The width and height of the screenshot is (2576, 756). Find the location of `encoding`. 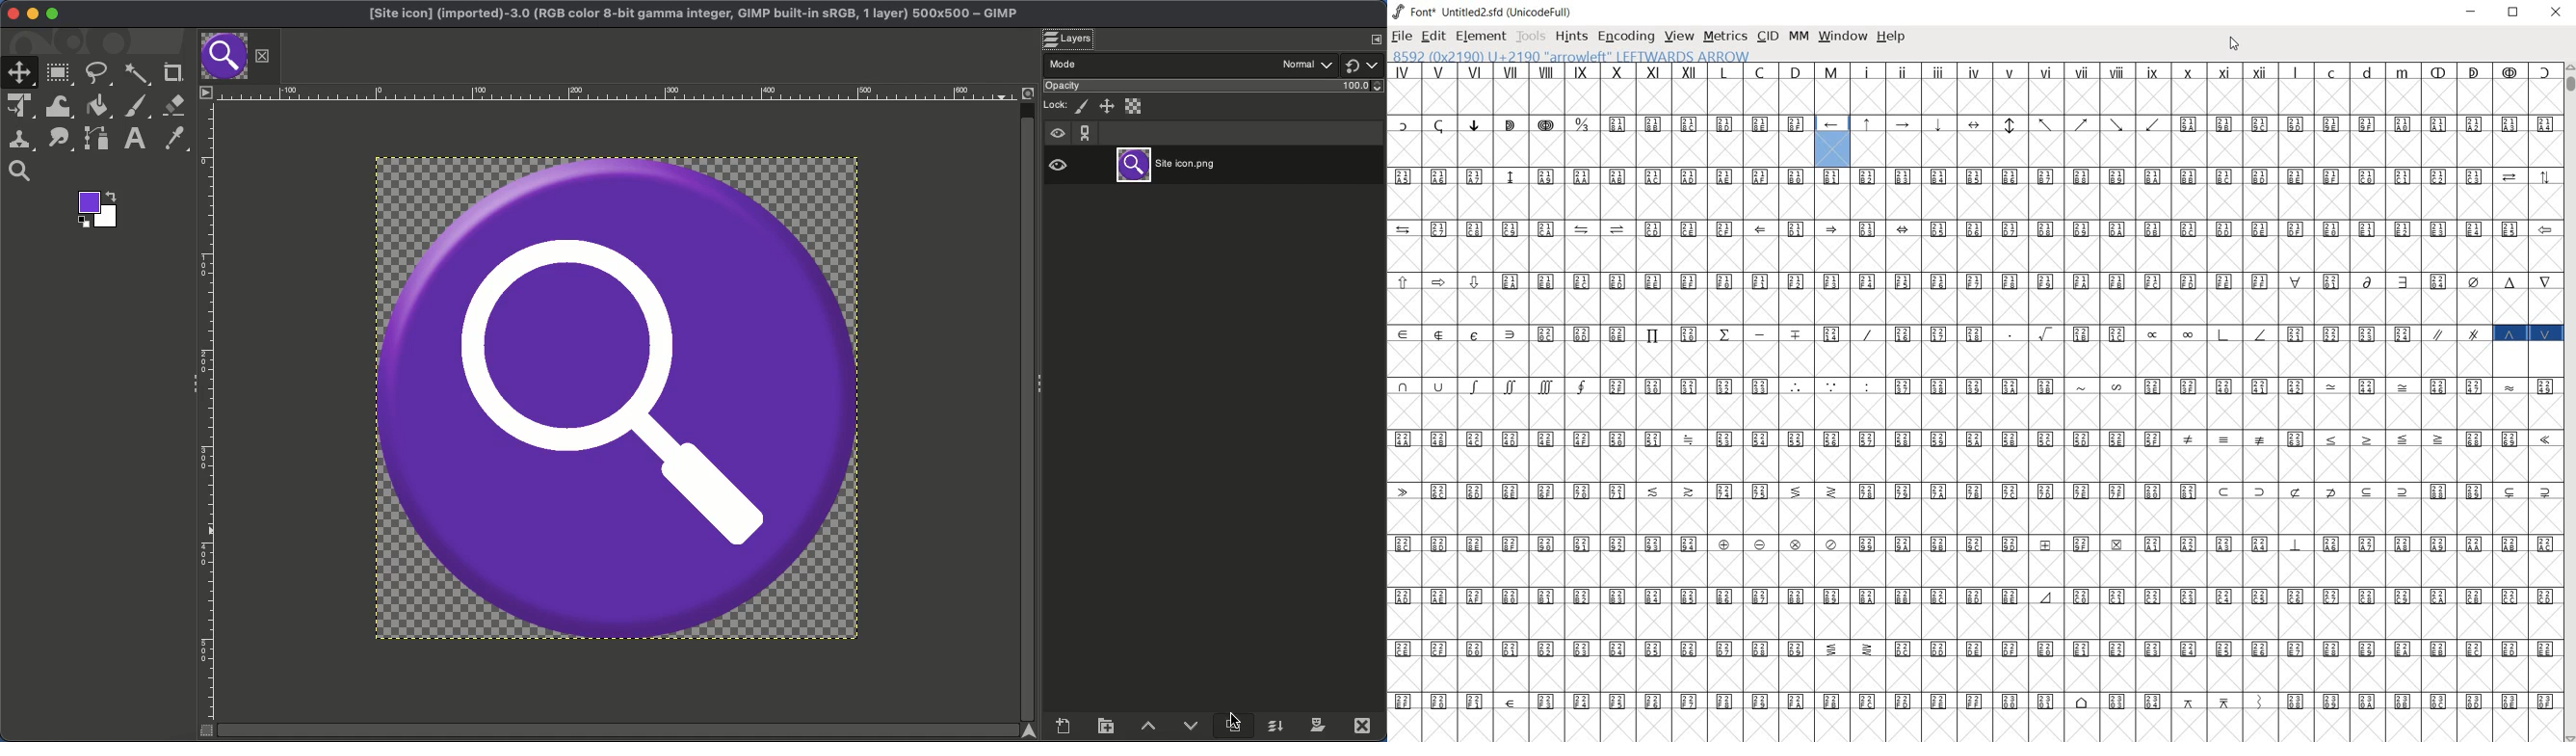

encoding is located at coordinates (1627, 38).